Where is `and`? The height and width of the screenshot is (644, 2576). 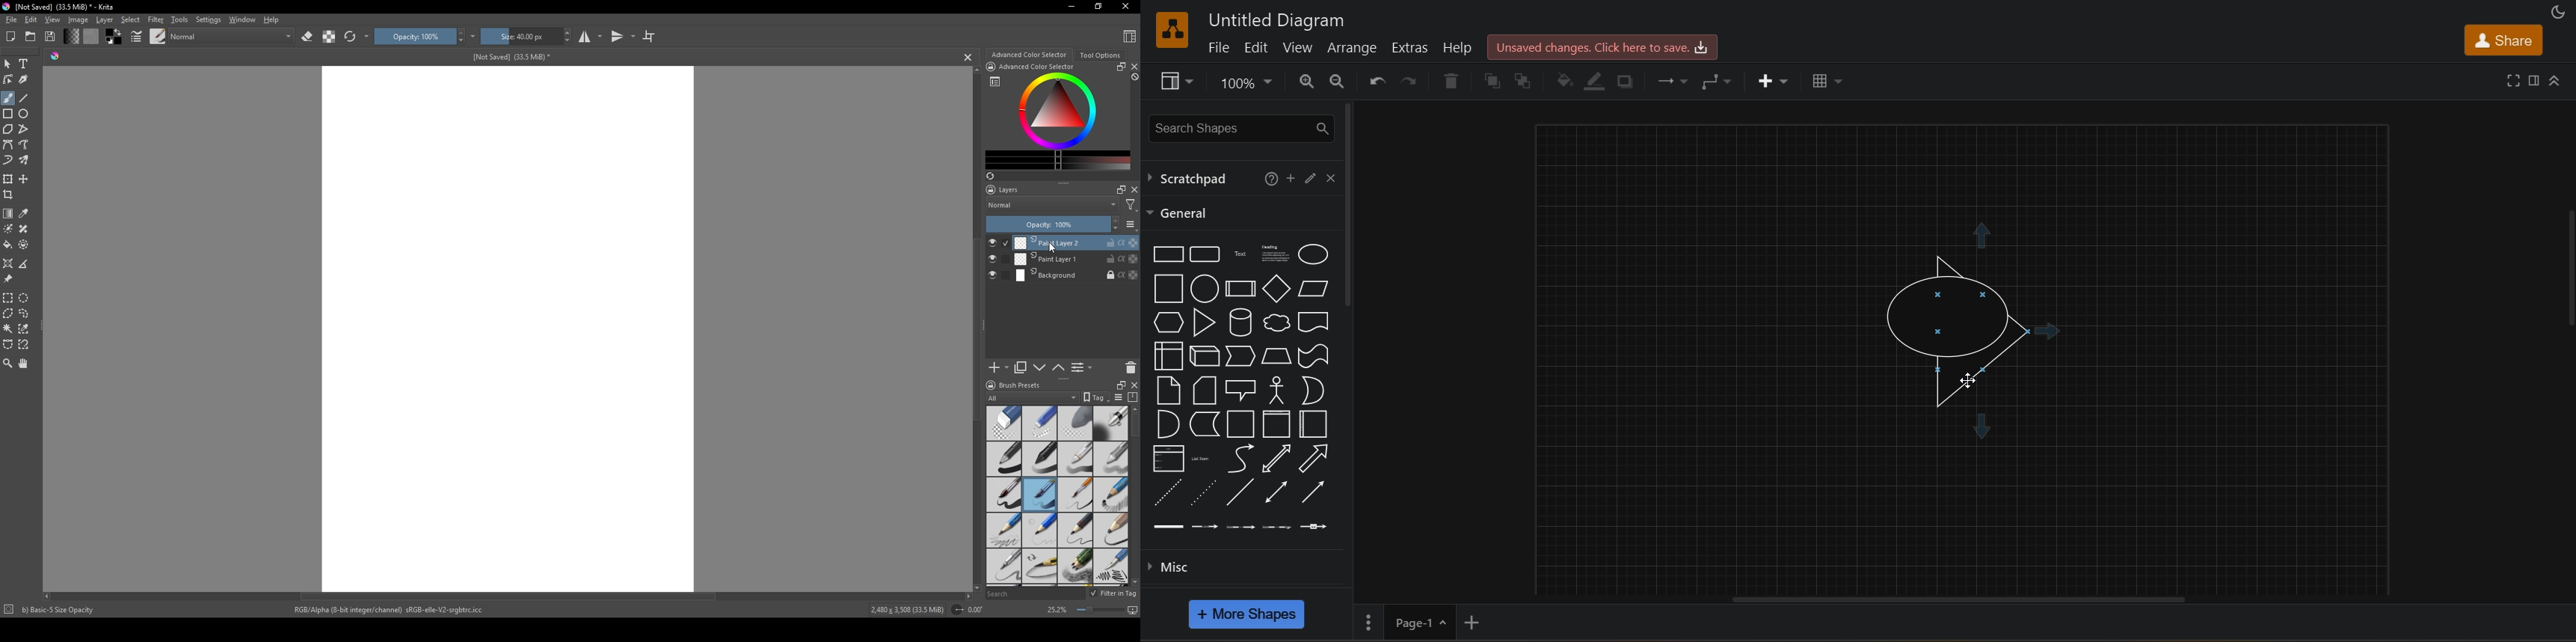
and is located at coordinates (1169, 424).